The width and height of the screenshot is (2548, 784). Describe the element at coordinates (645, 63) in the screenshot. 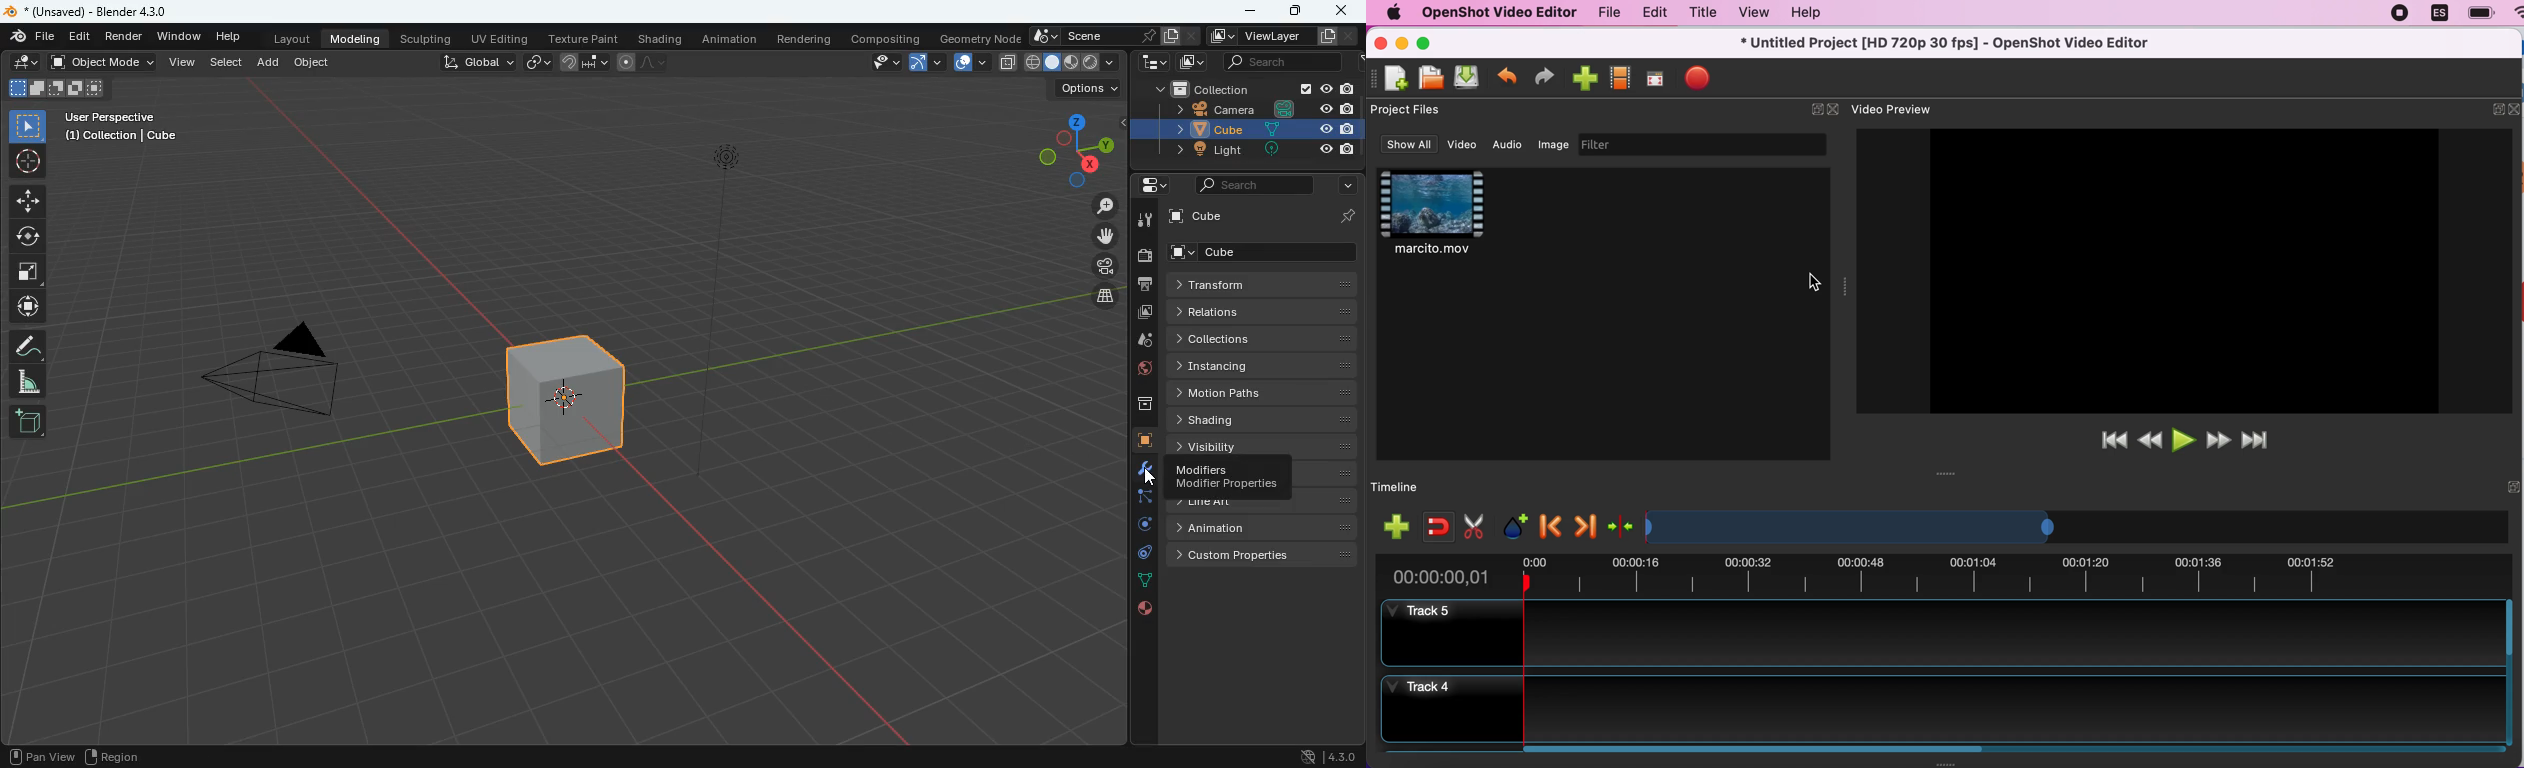

I see `line` at that location.